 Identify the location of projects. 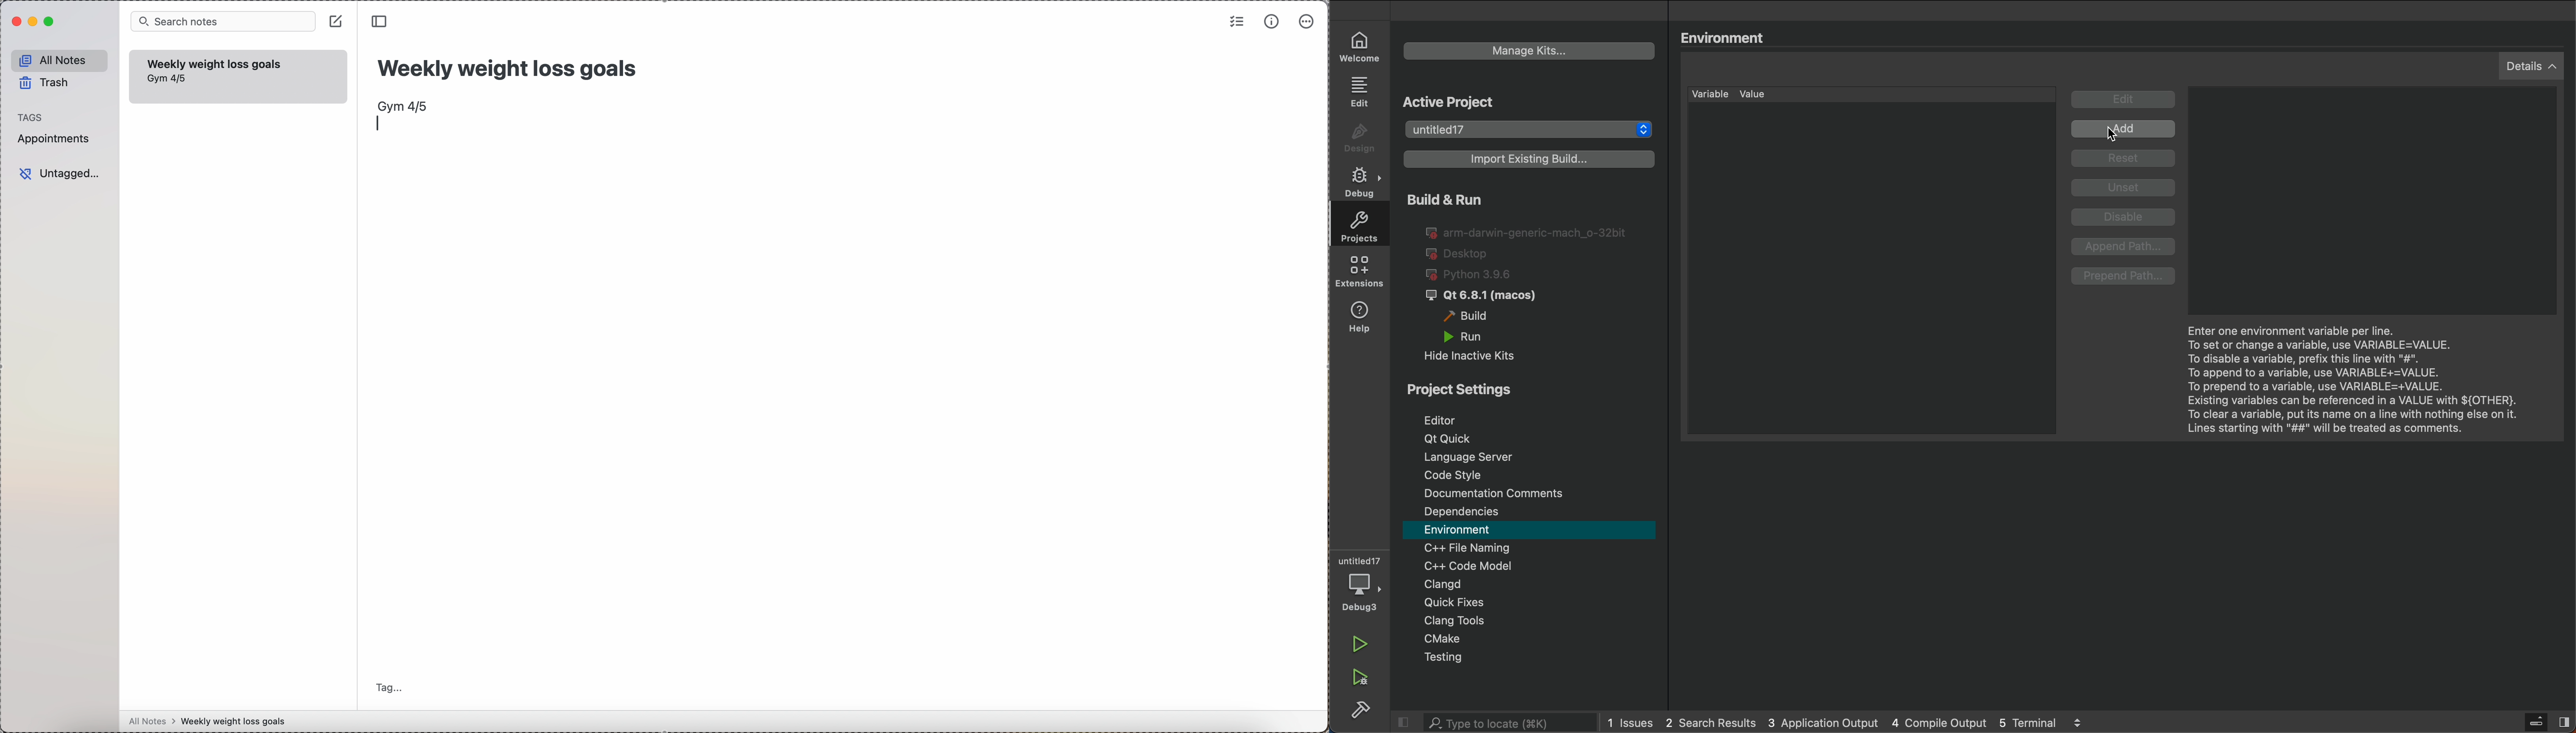
(1359, 225).